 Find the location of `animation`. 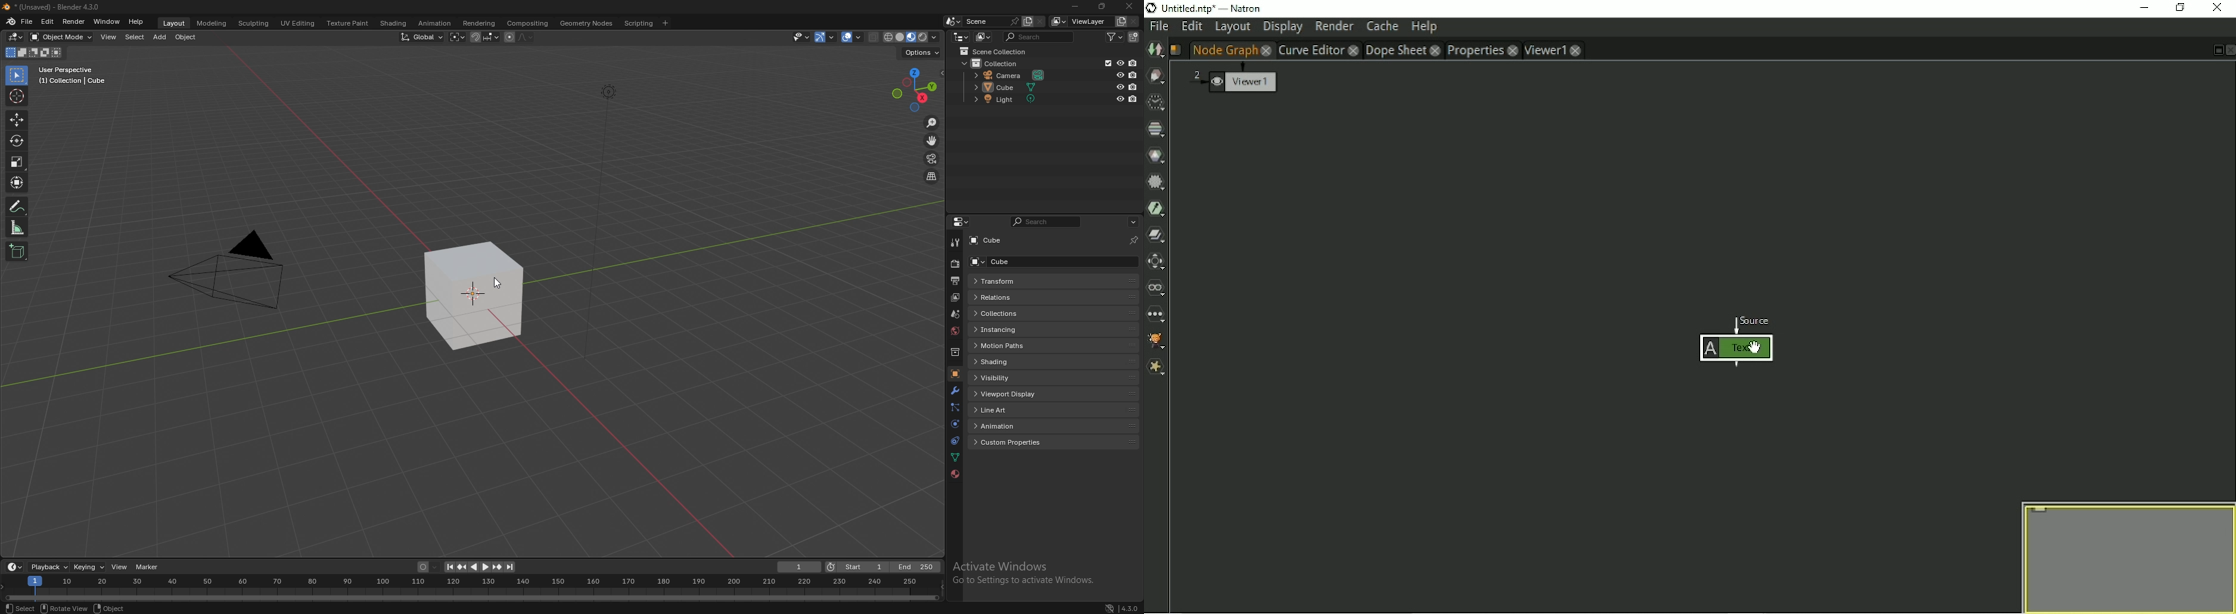

animation is located at coordinates (438, 22).